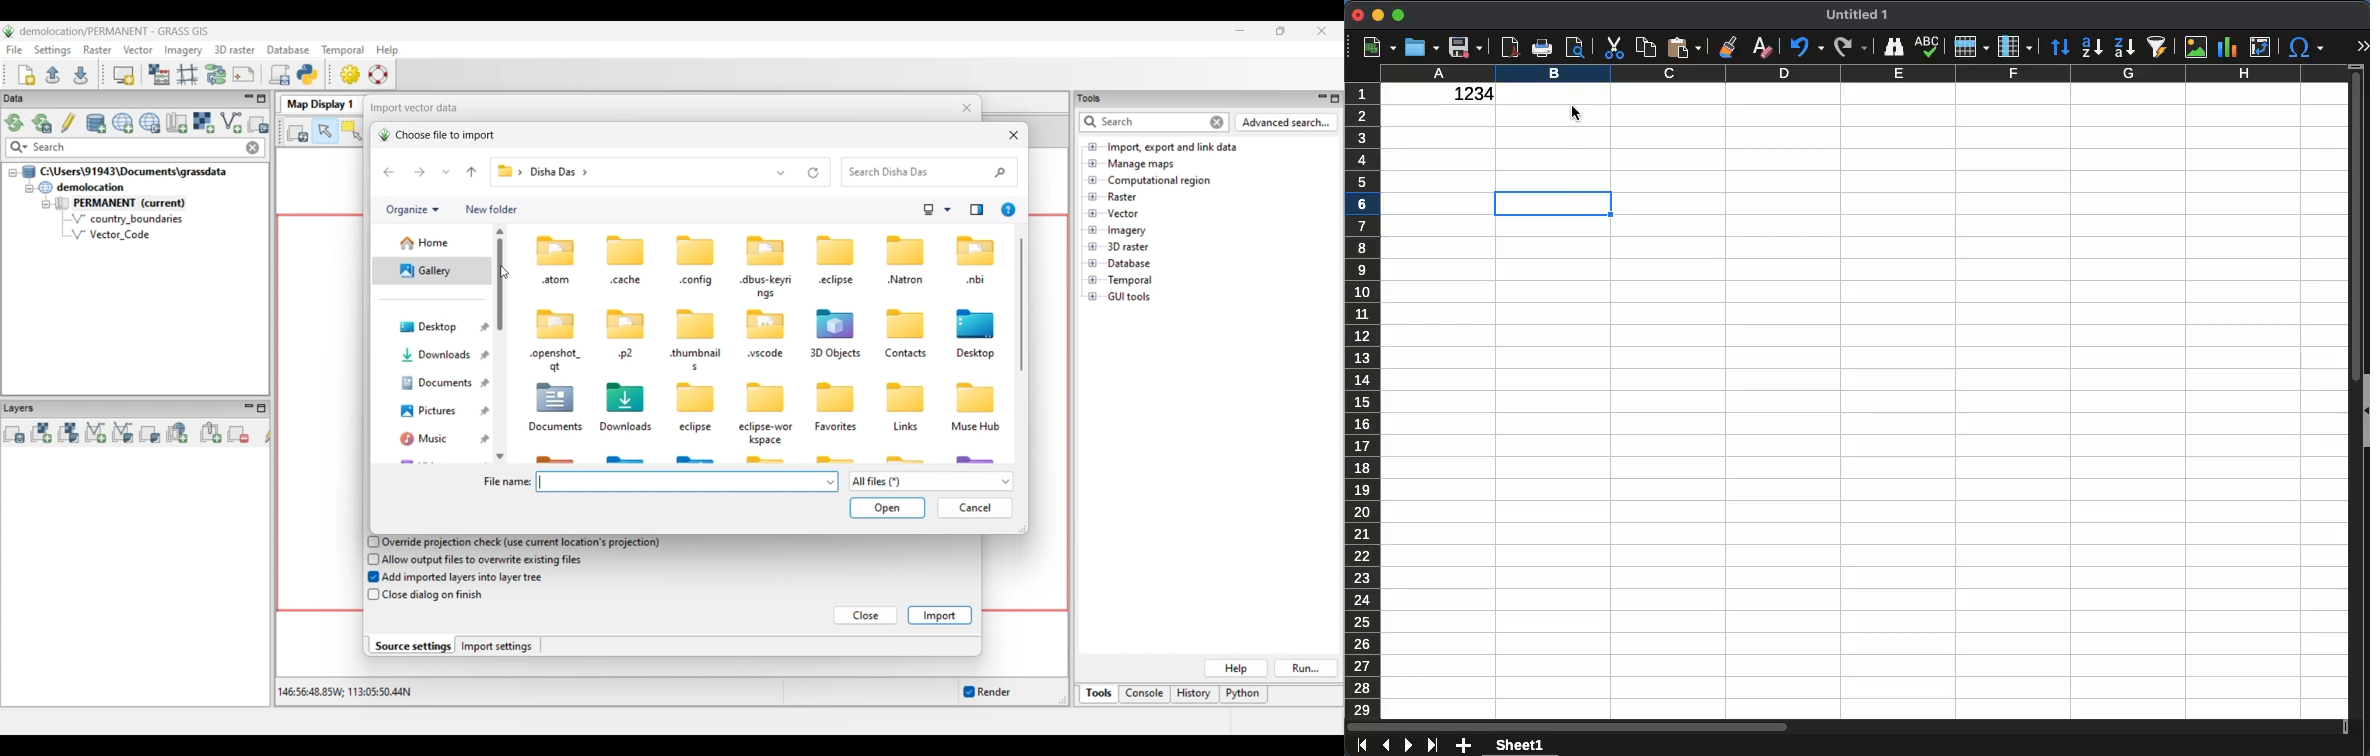  Describe the element at coordinates (1645, 48) in the screenshot. I see `copy` at that location.